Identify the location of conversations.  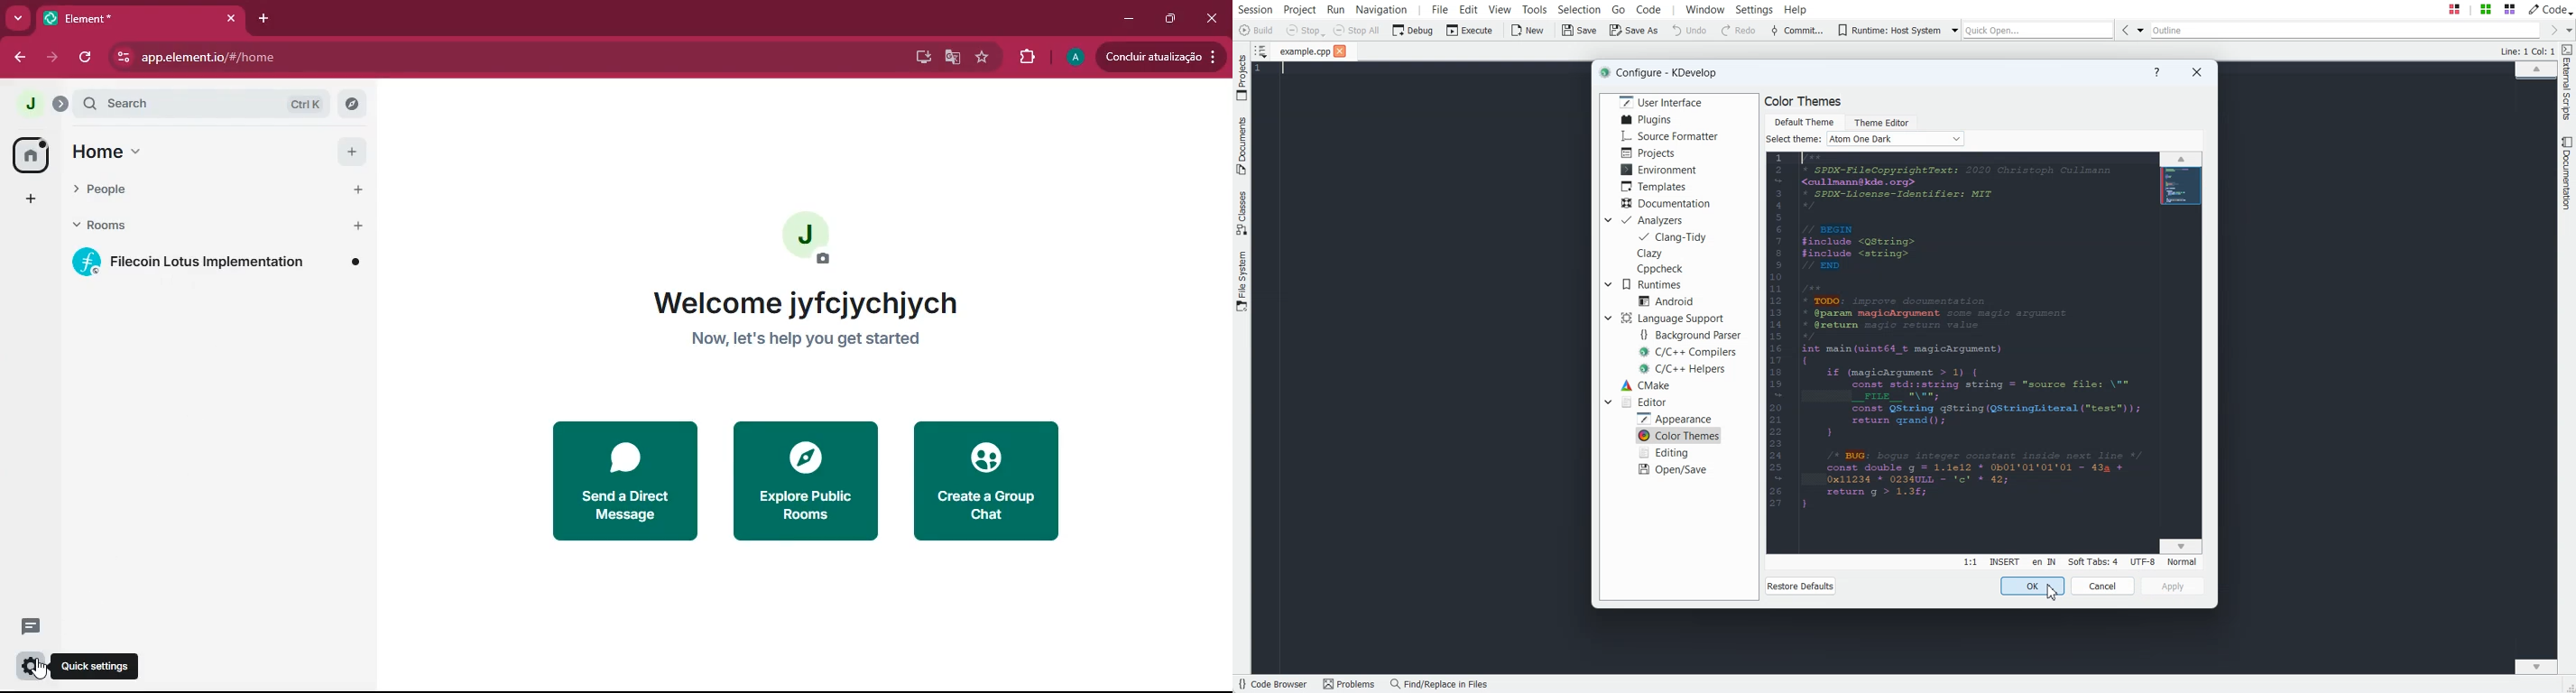
(23, 624).